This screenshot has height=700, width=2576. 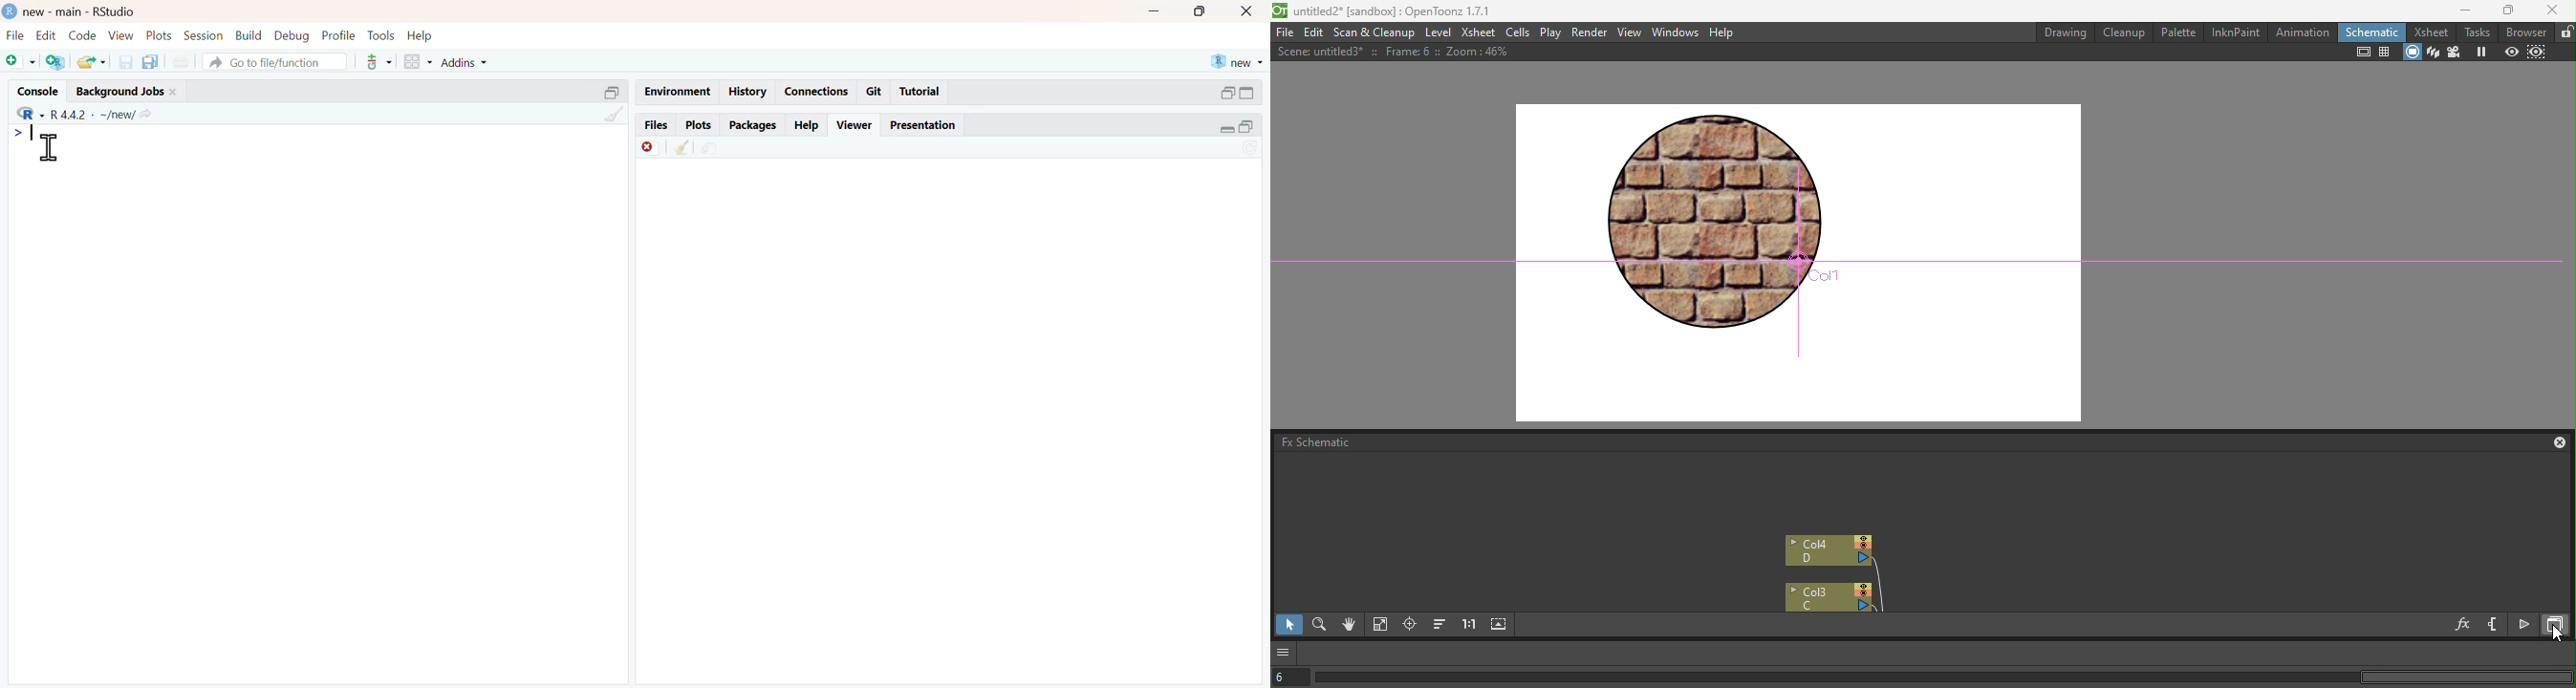 What do you see at coordinates (2434, 32) in the screenshot?
I see `Xsheet` at bounding box center [2434, 32].